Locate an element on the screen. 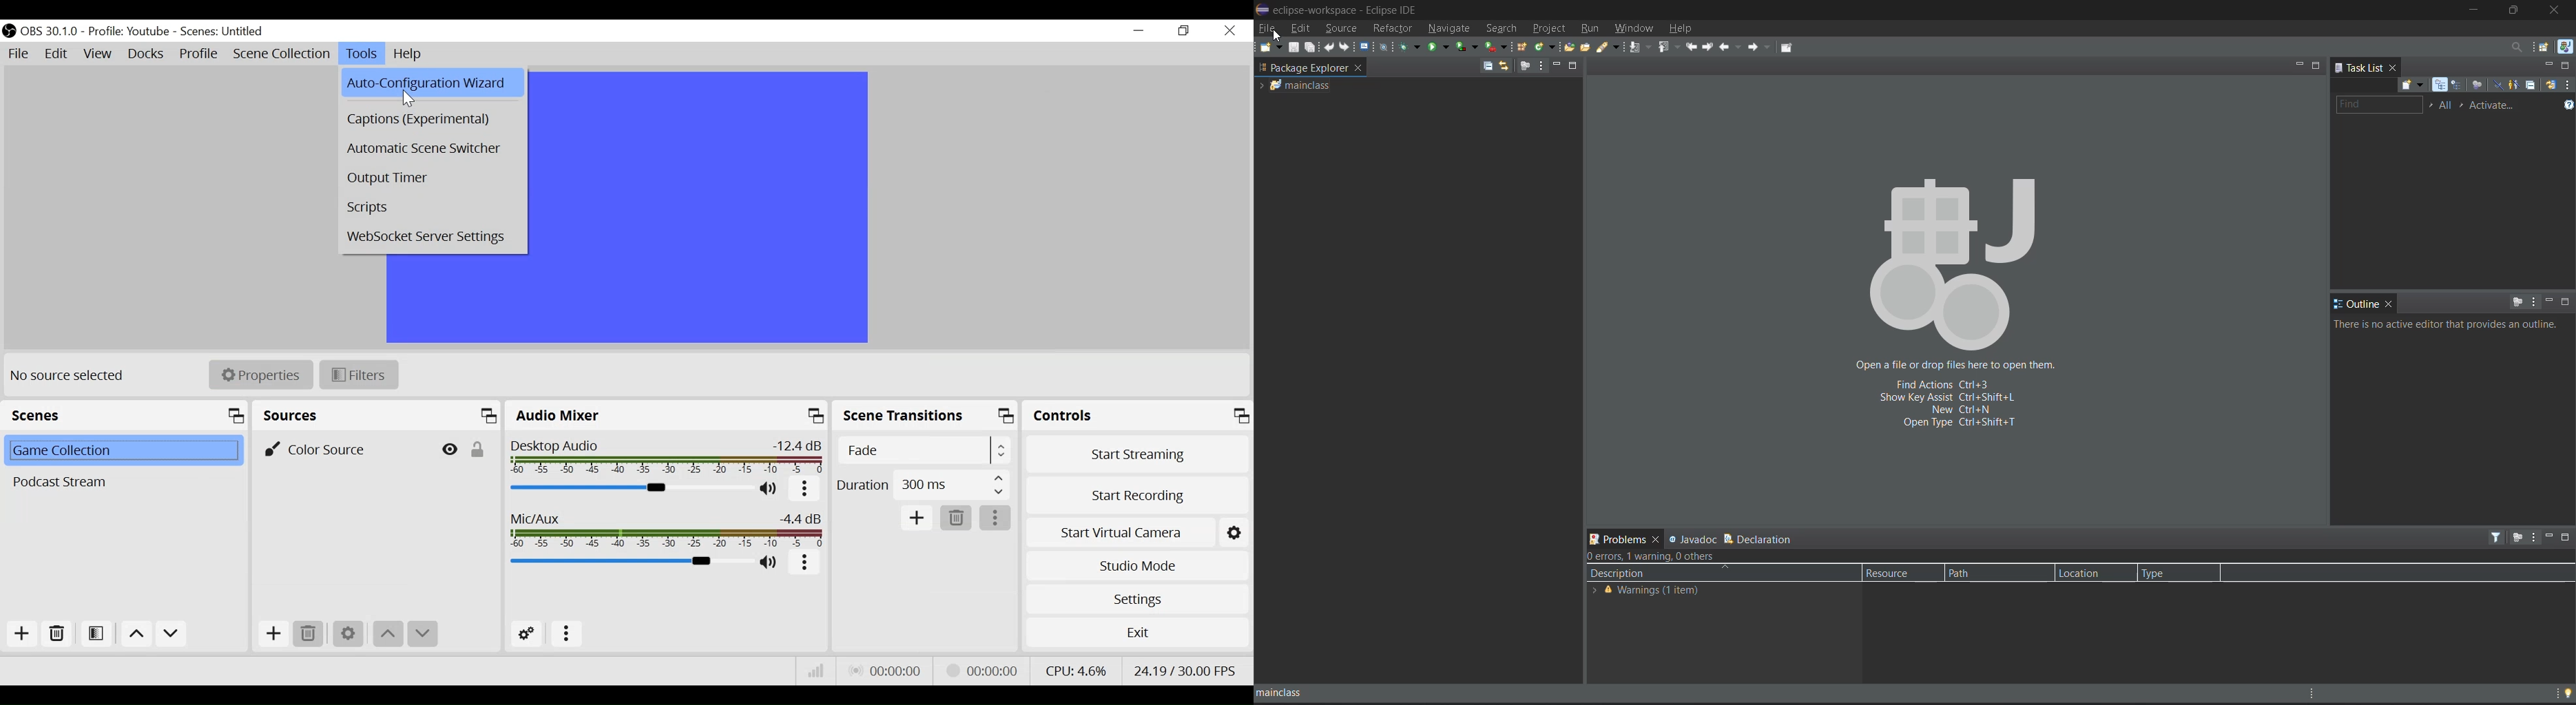 The width and height of the screenshot is (2576, 728). Hide/Display is located at coordinates (448, 448).